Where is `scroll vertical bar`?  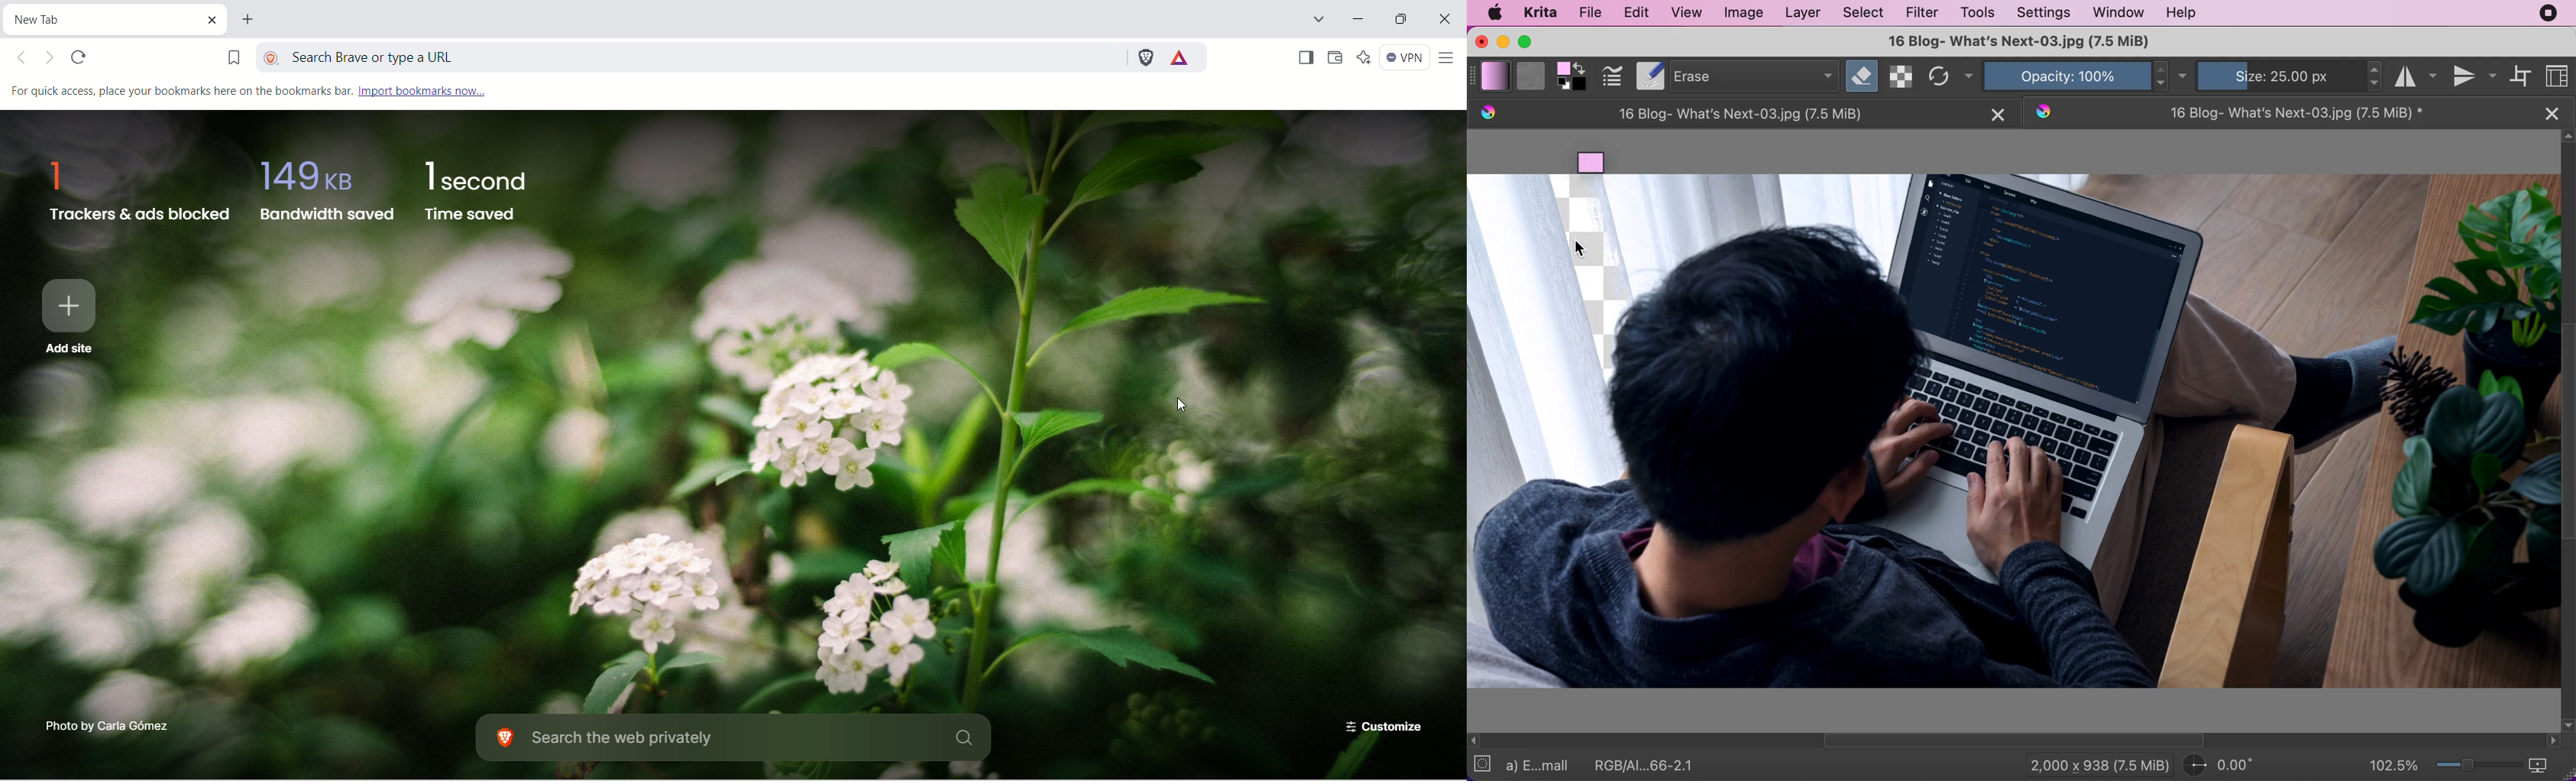
scroll vertical bar is located at coordinates (2570, 429).